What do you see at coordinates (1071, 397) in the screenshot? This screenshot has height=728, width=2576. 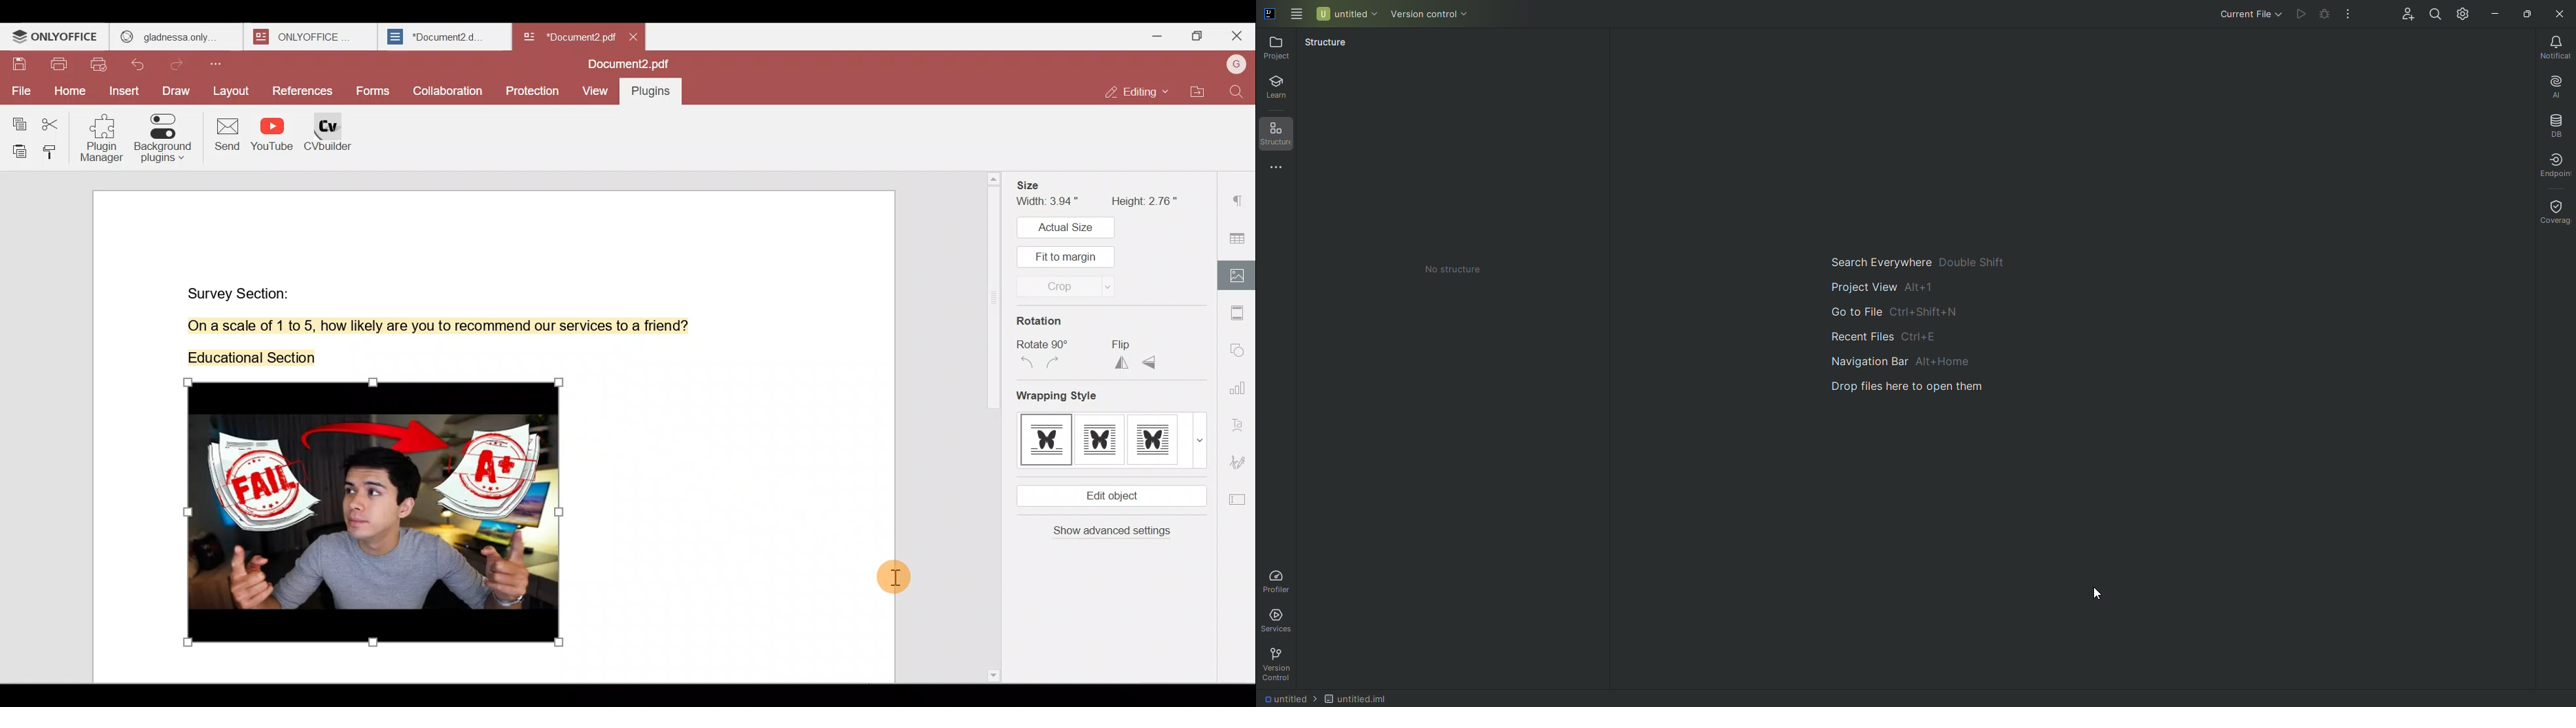 I see `Wrapping style` at bounding box center [1071, 397].